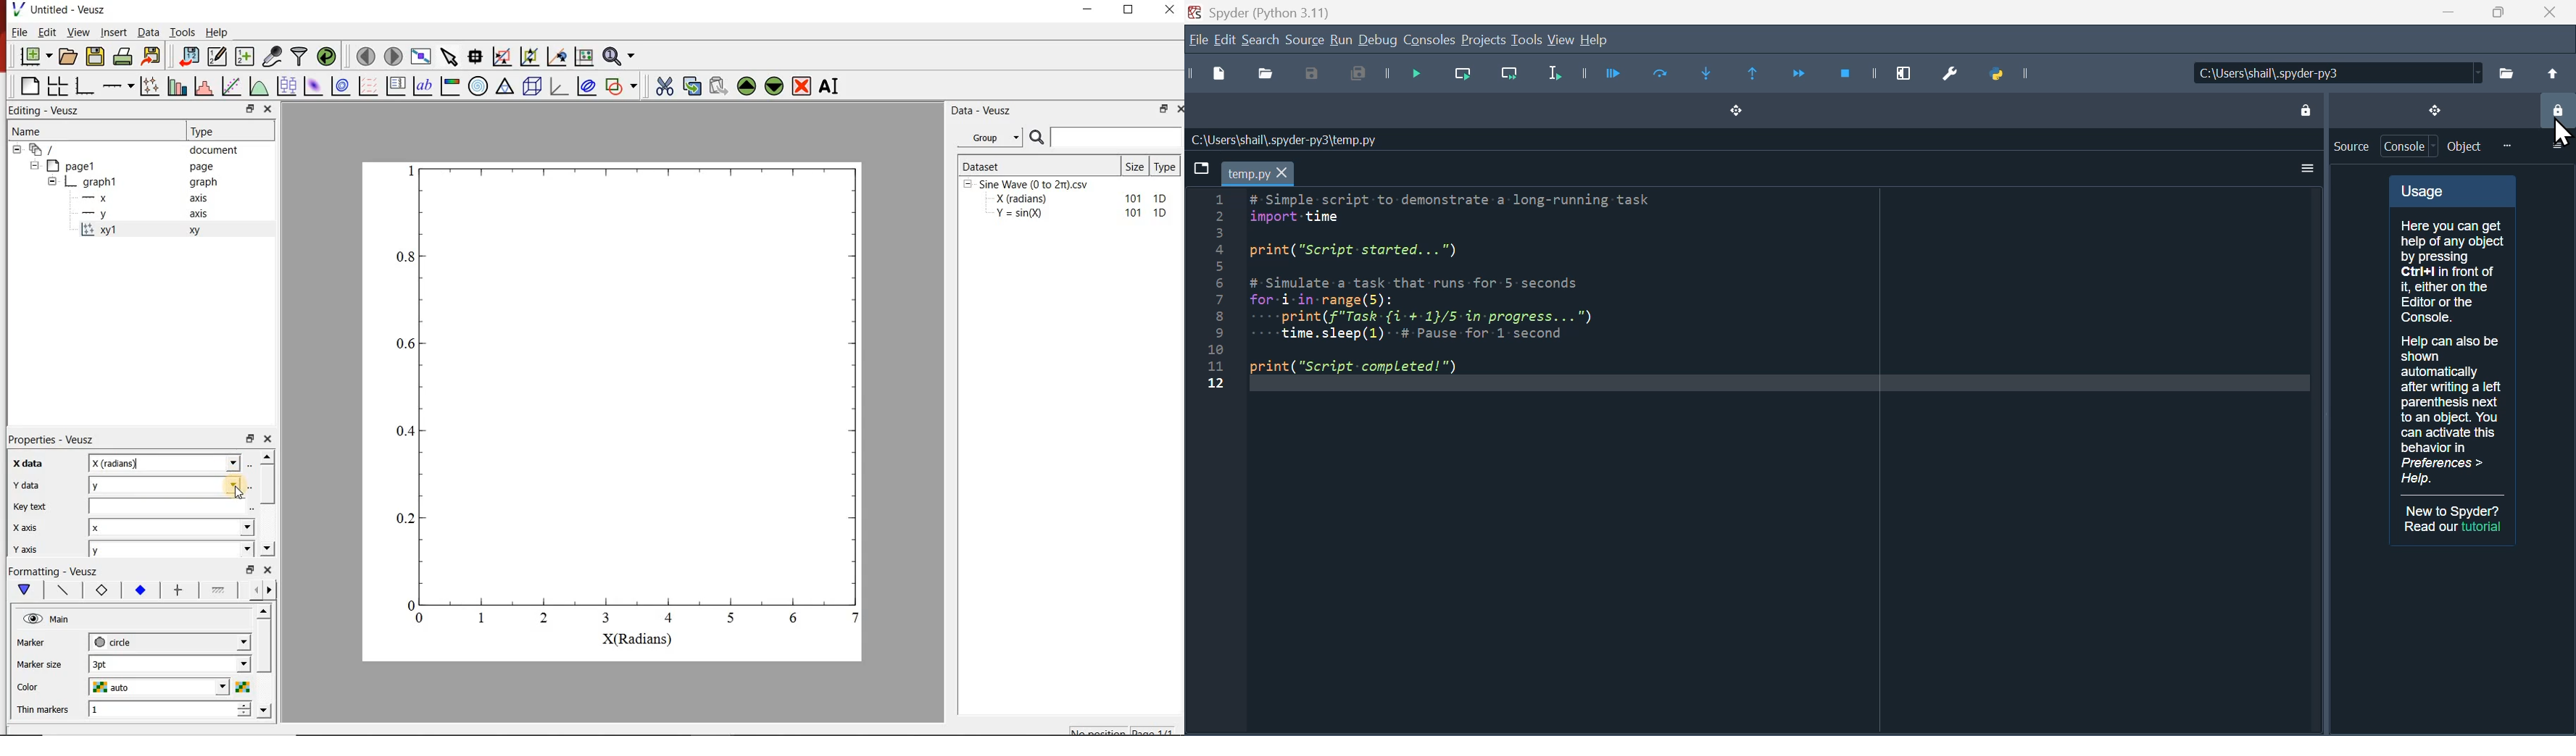 The image size is (2576, 756). Describe the element at coordinates (665, 85) in the screenshot. I see `cut` at that location.